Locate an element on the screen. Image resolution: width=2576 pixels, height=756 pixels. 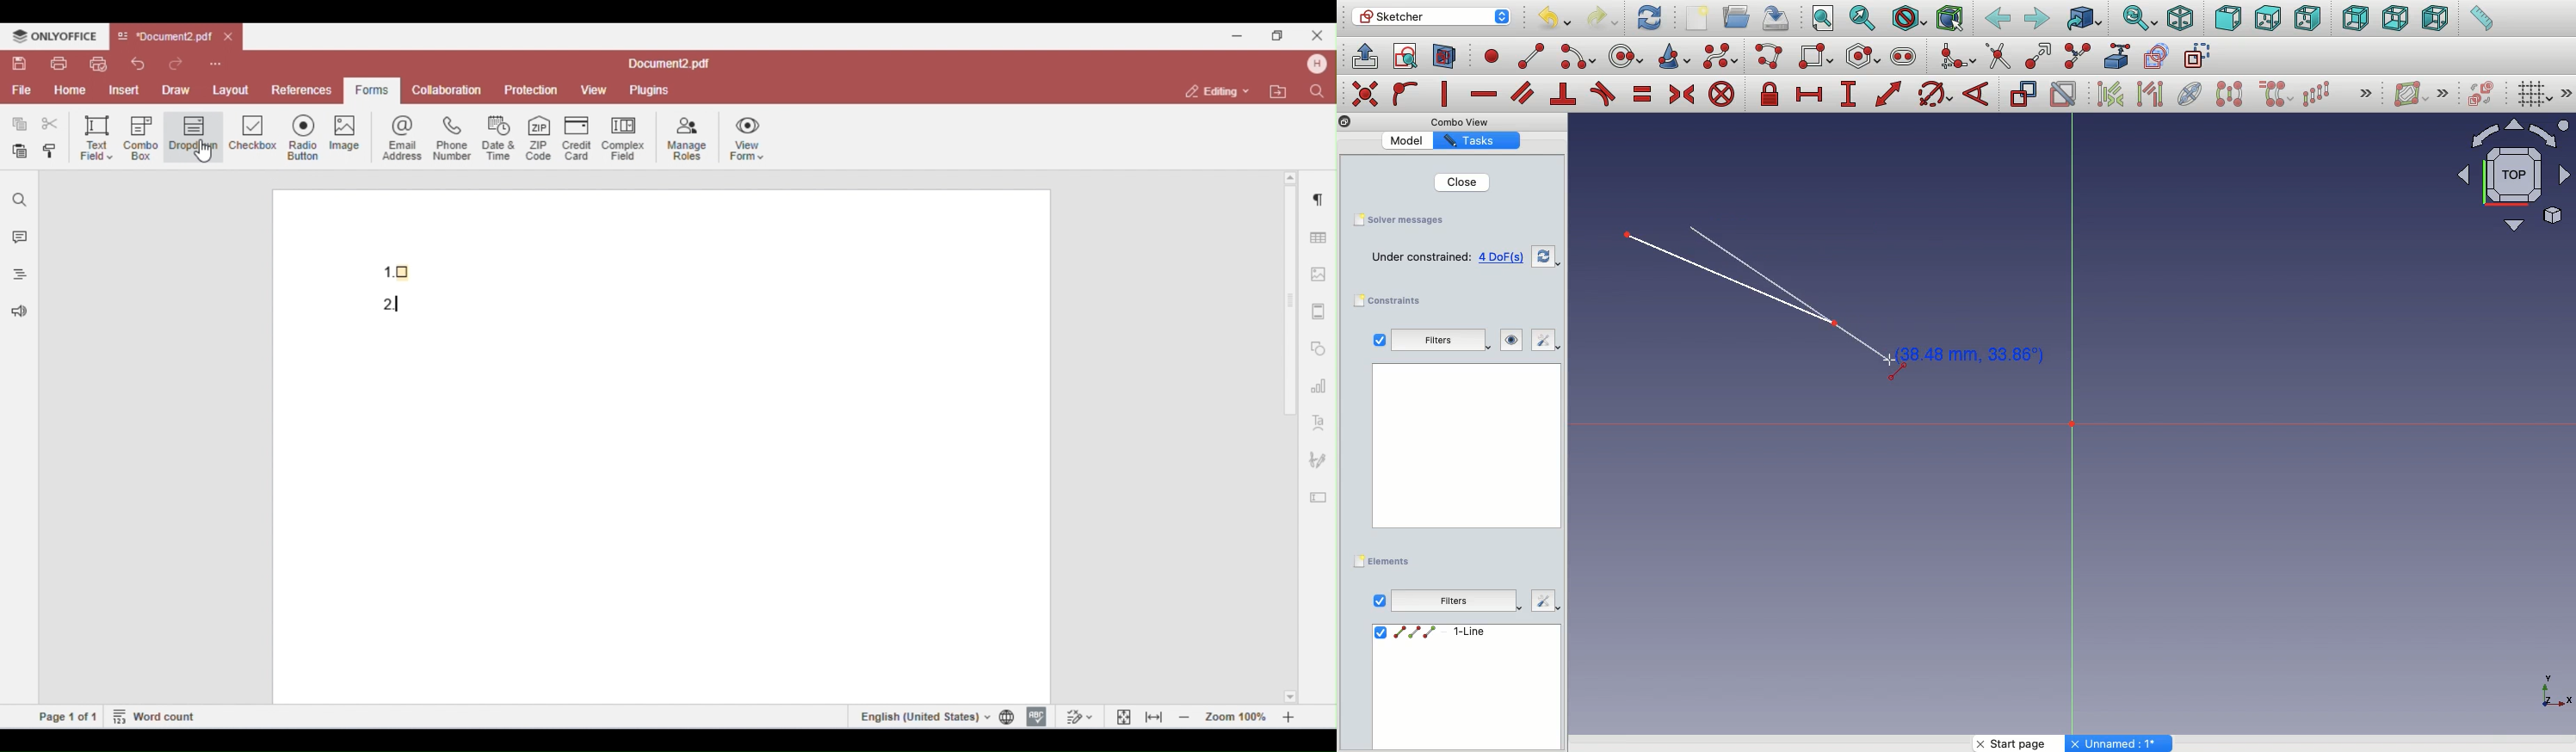
Constrain lock is located at coordinates (1772, 94).